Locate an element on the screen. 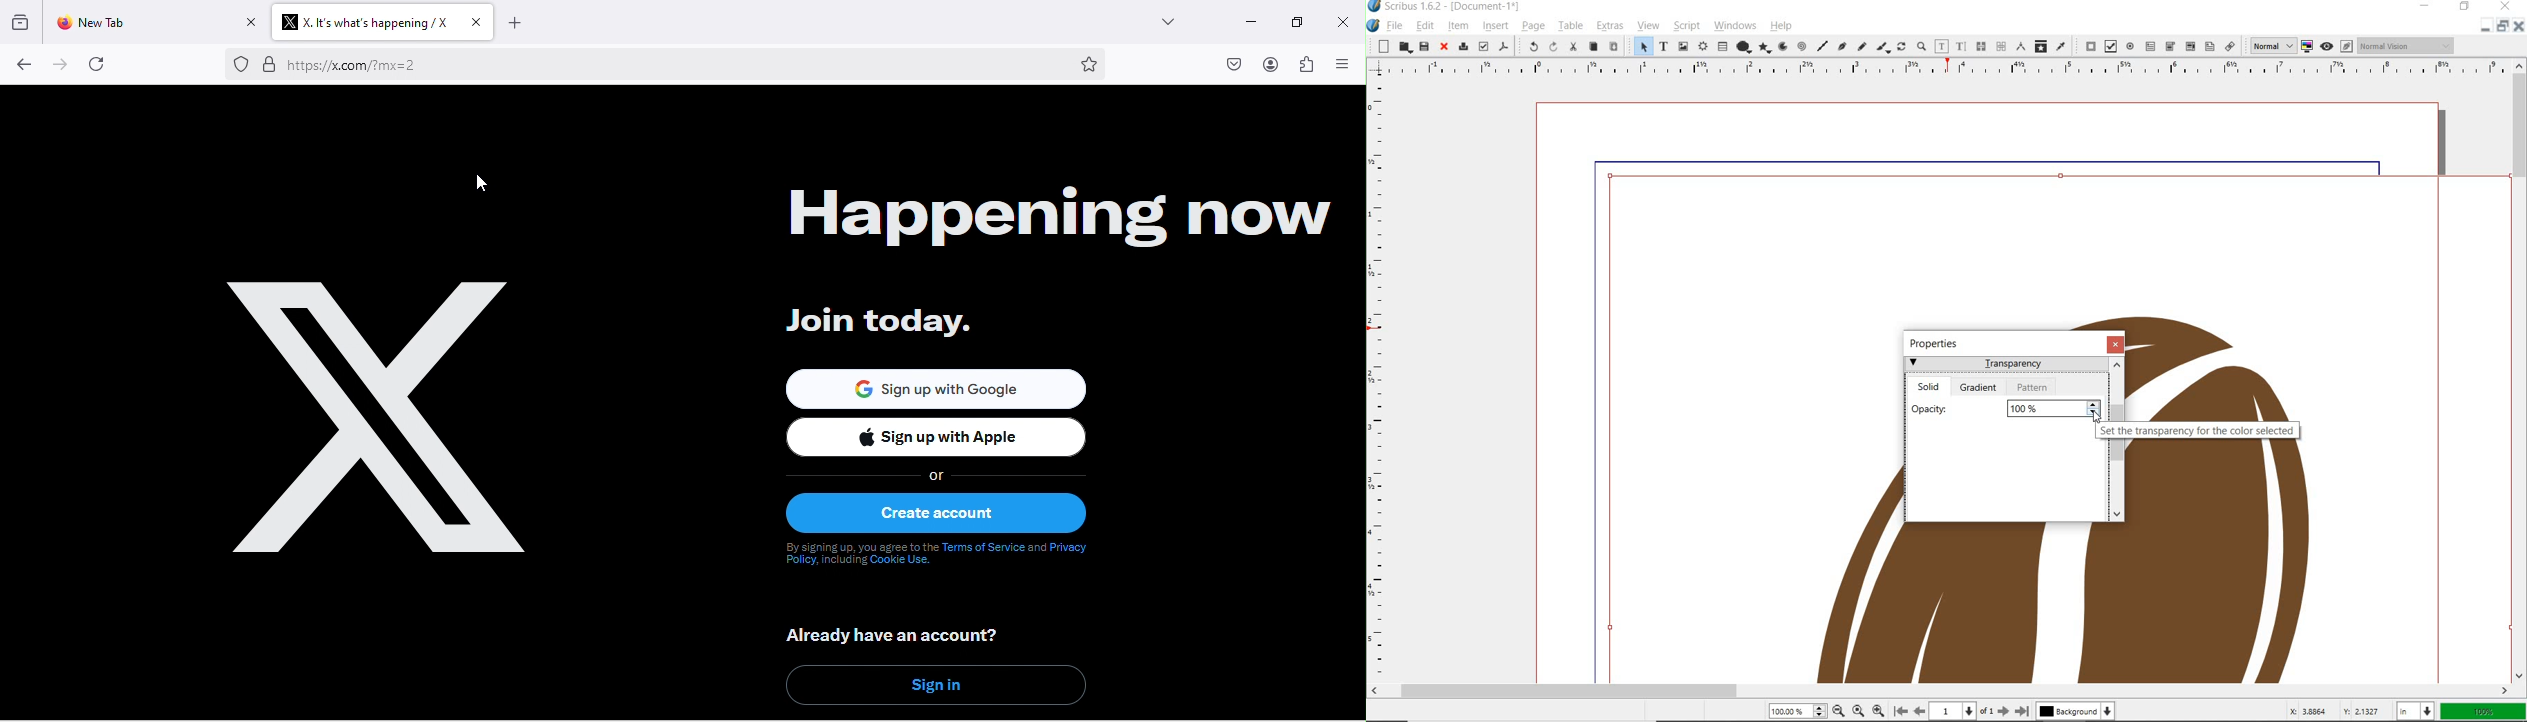 This screenshot has width=2548, height=728. preview mode is located at coordinates (2336, 46).